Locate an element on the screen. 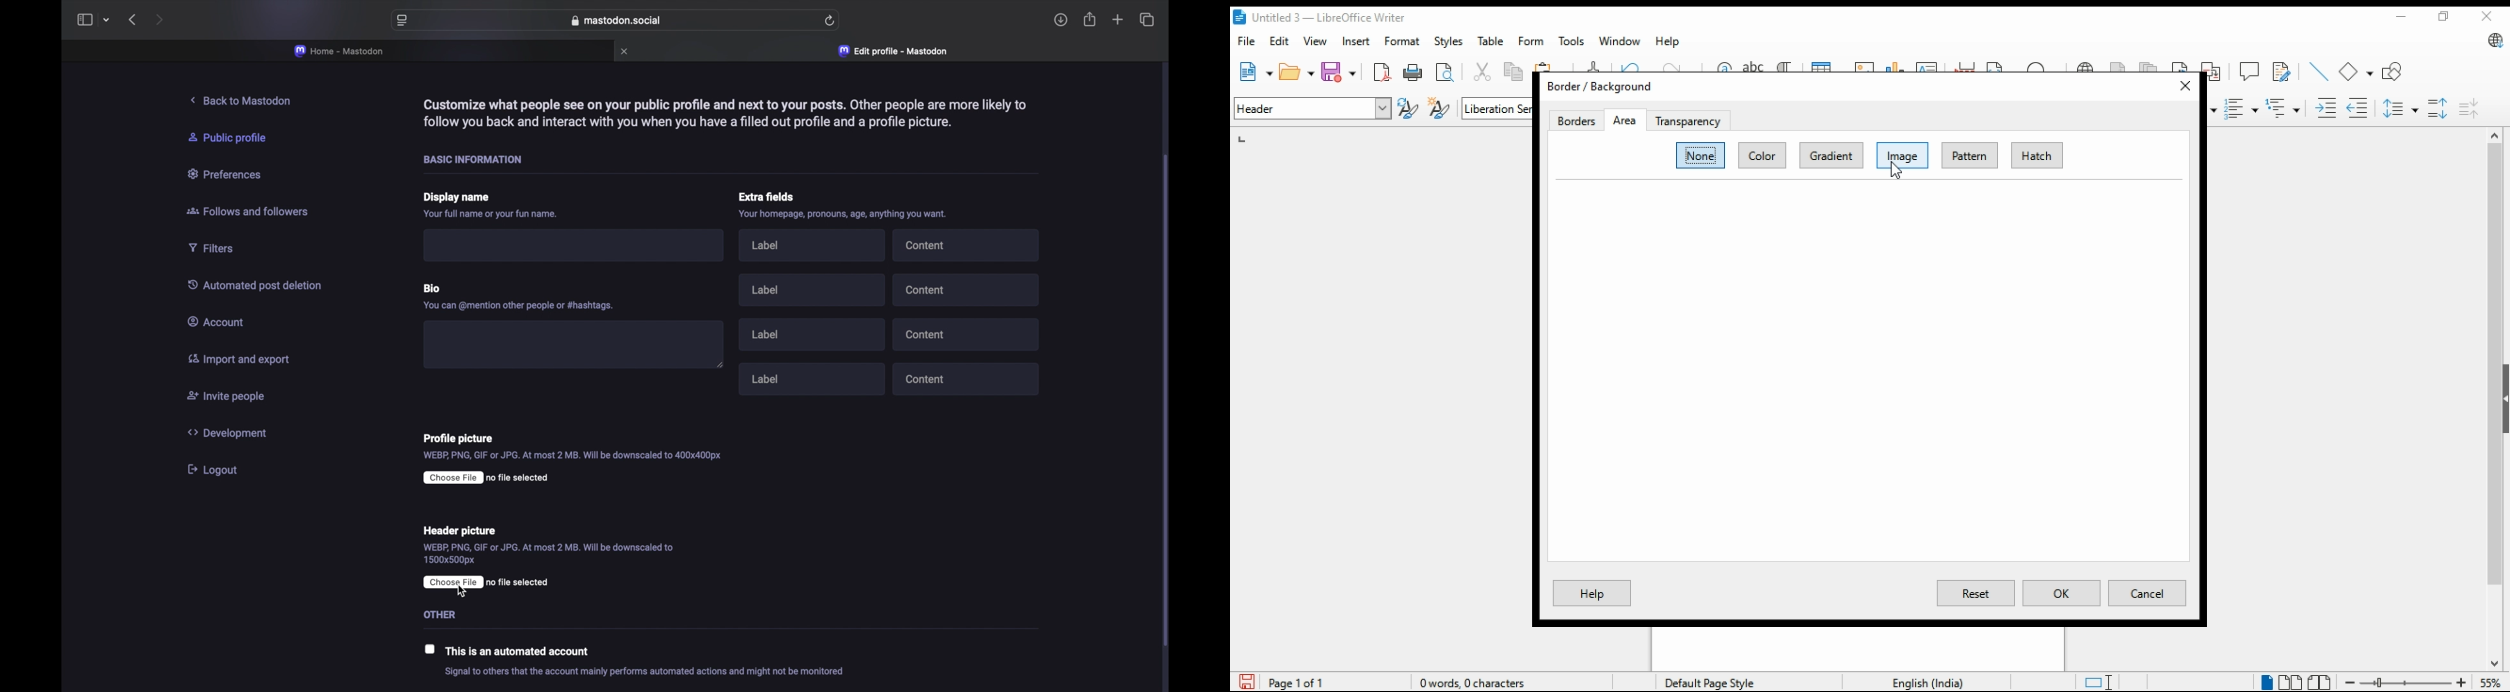  info is located at coordinates (522, 304).